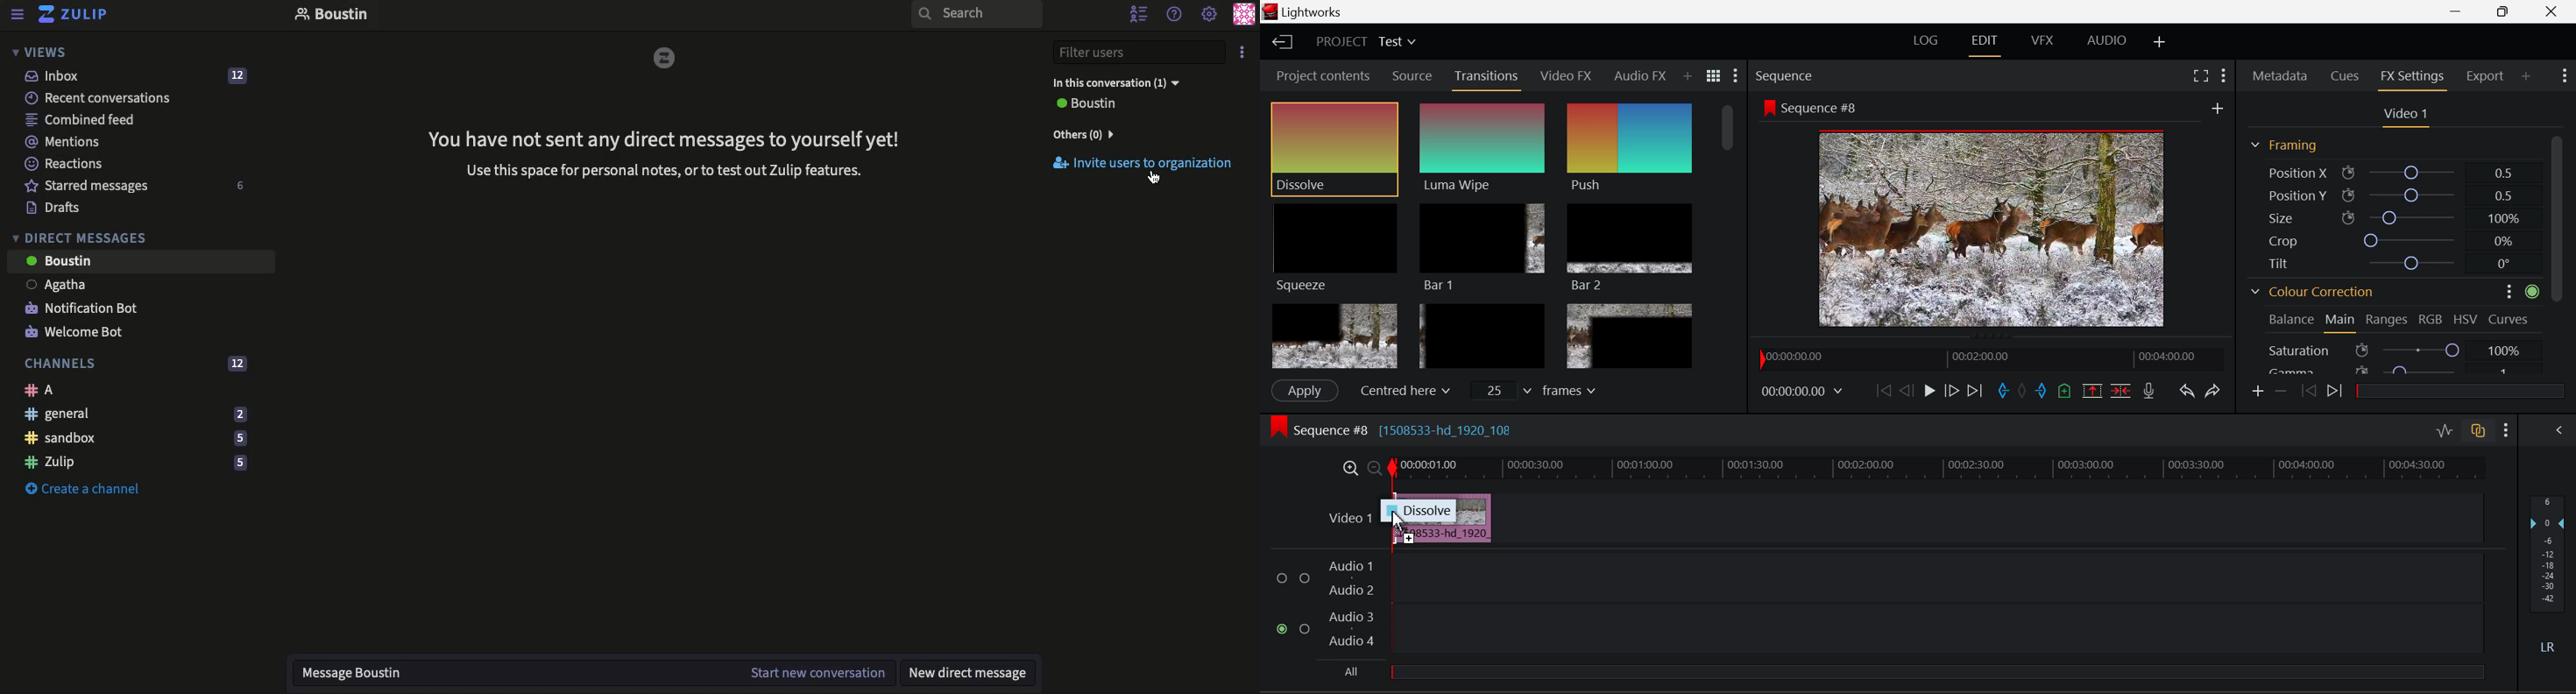 The height and width of the screenshot is (700, 2576). Describe the element at coordinates (131, 365) in the screenshot. I see `Channels` at that location.